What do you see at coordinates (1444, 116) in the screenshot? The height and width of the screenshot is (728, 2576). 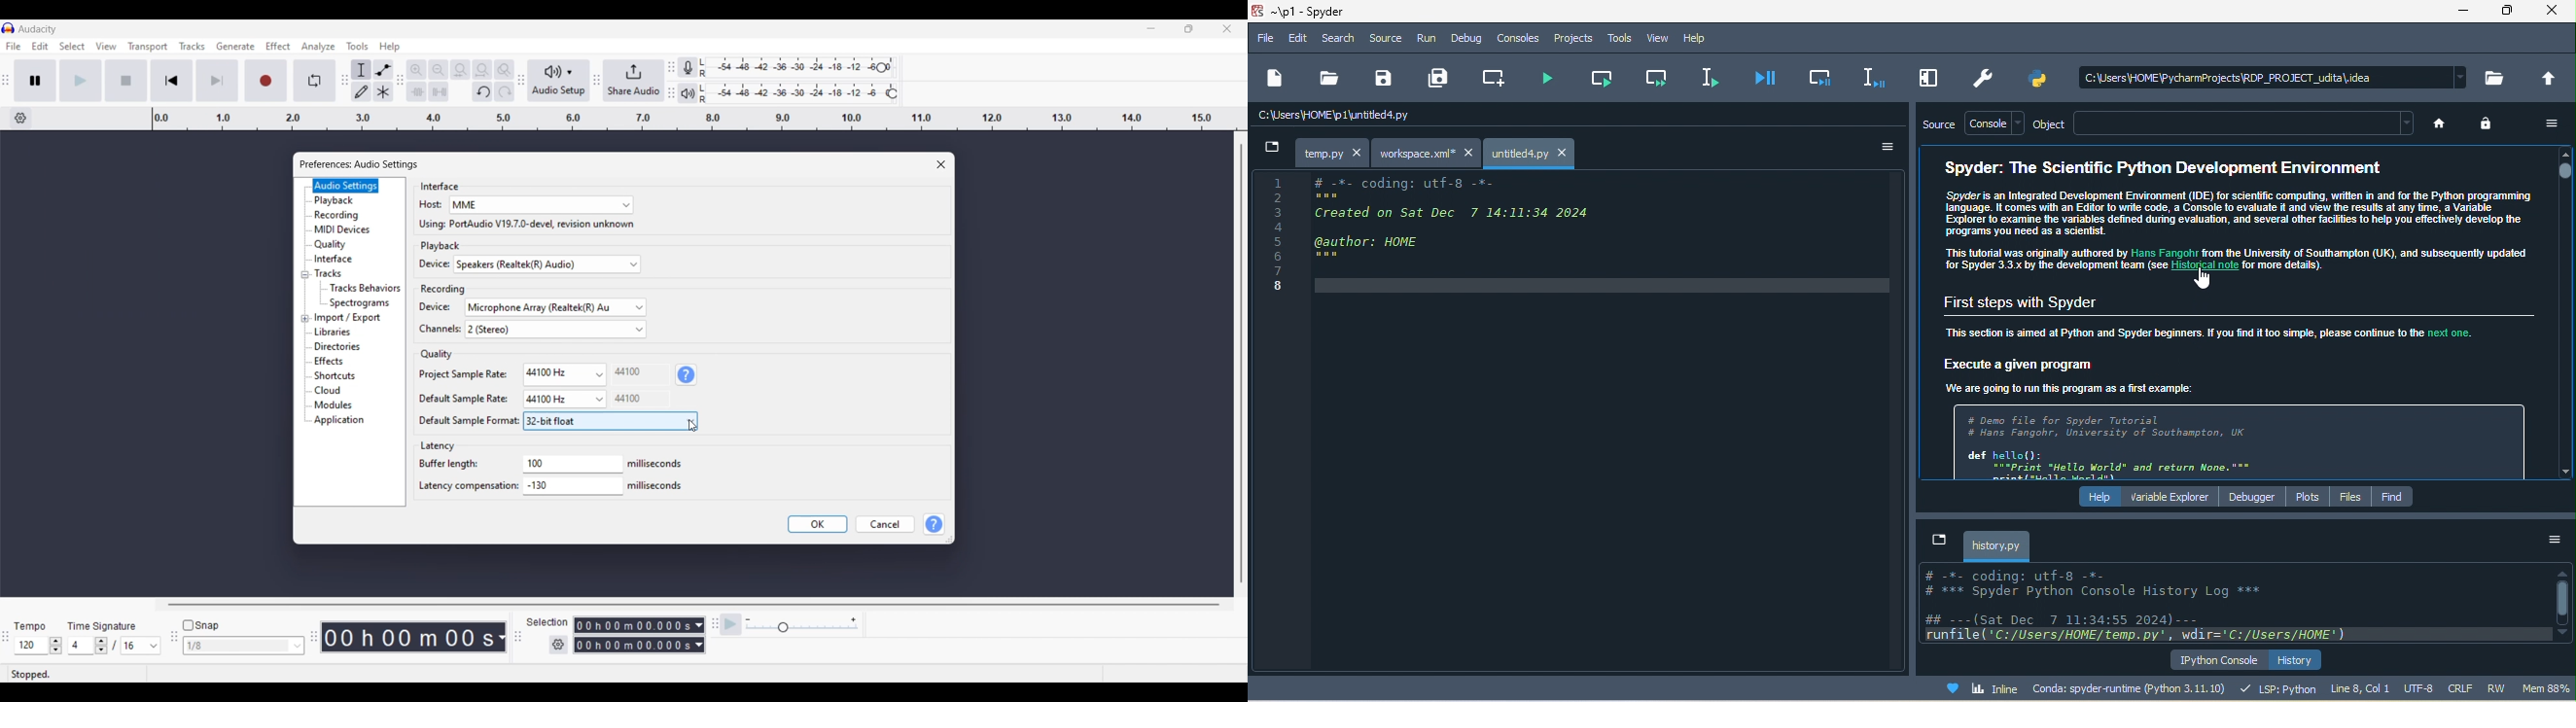 I see `c\users\home` at bounding box center [1444, 116].